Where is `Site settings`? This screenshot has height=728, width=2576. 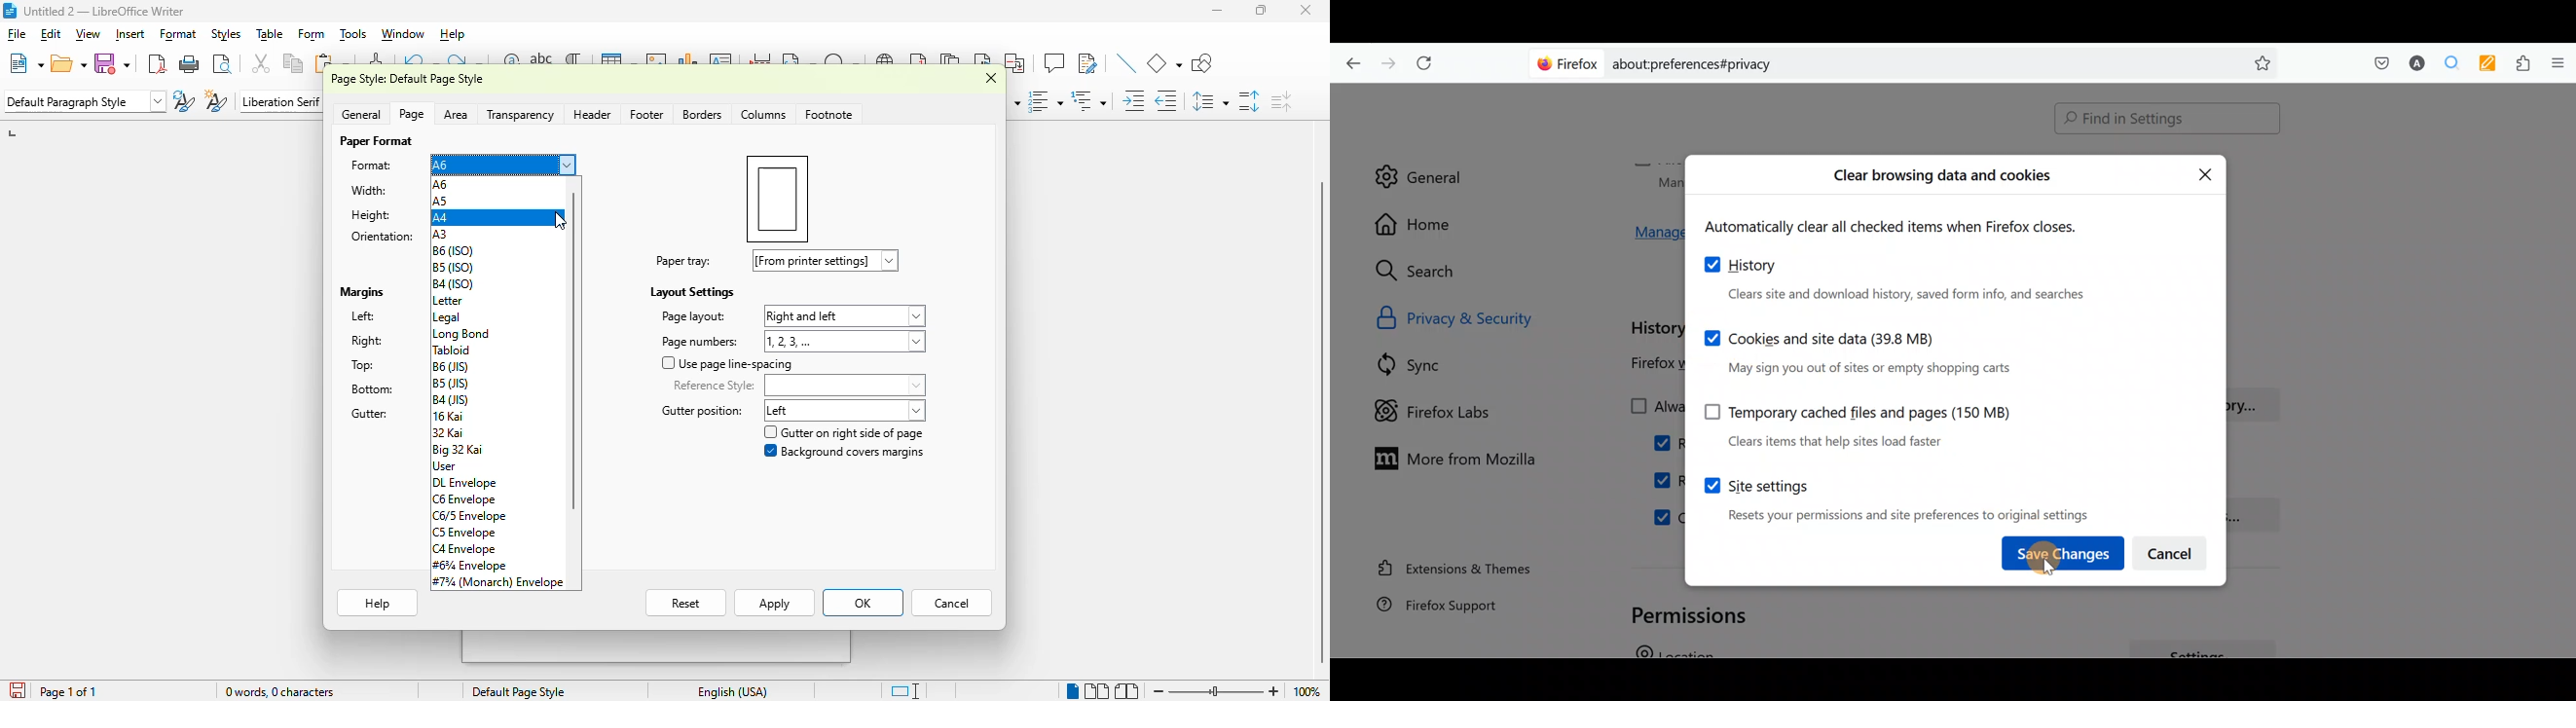 Site settings is located at coordinates (1894, 495).